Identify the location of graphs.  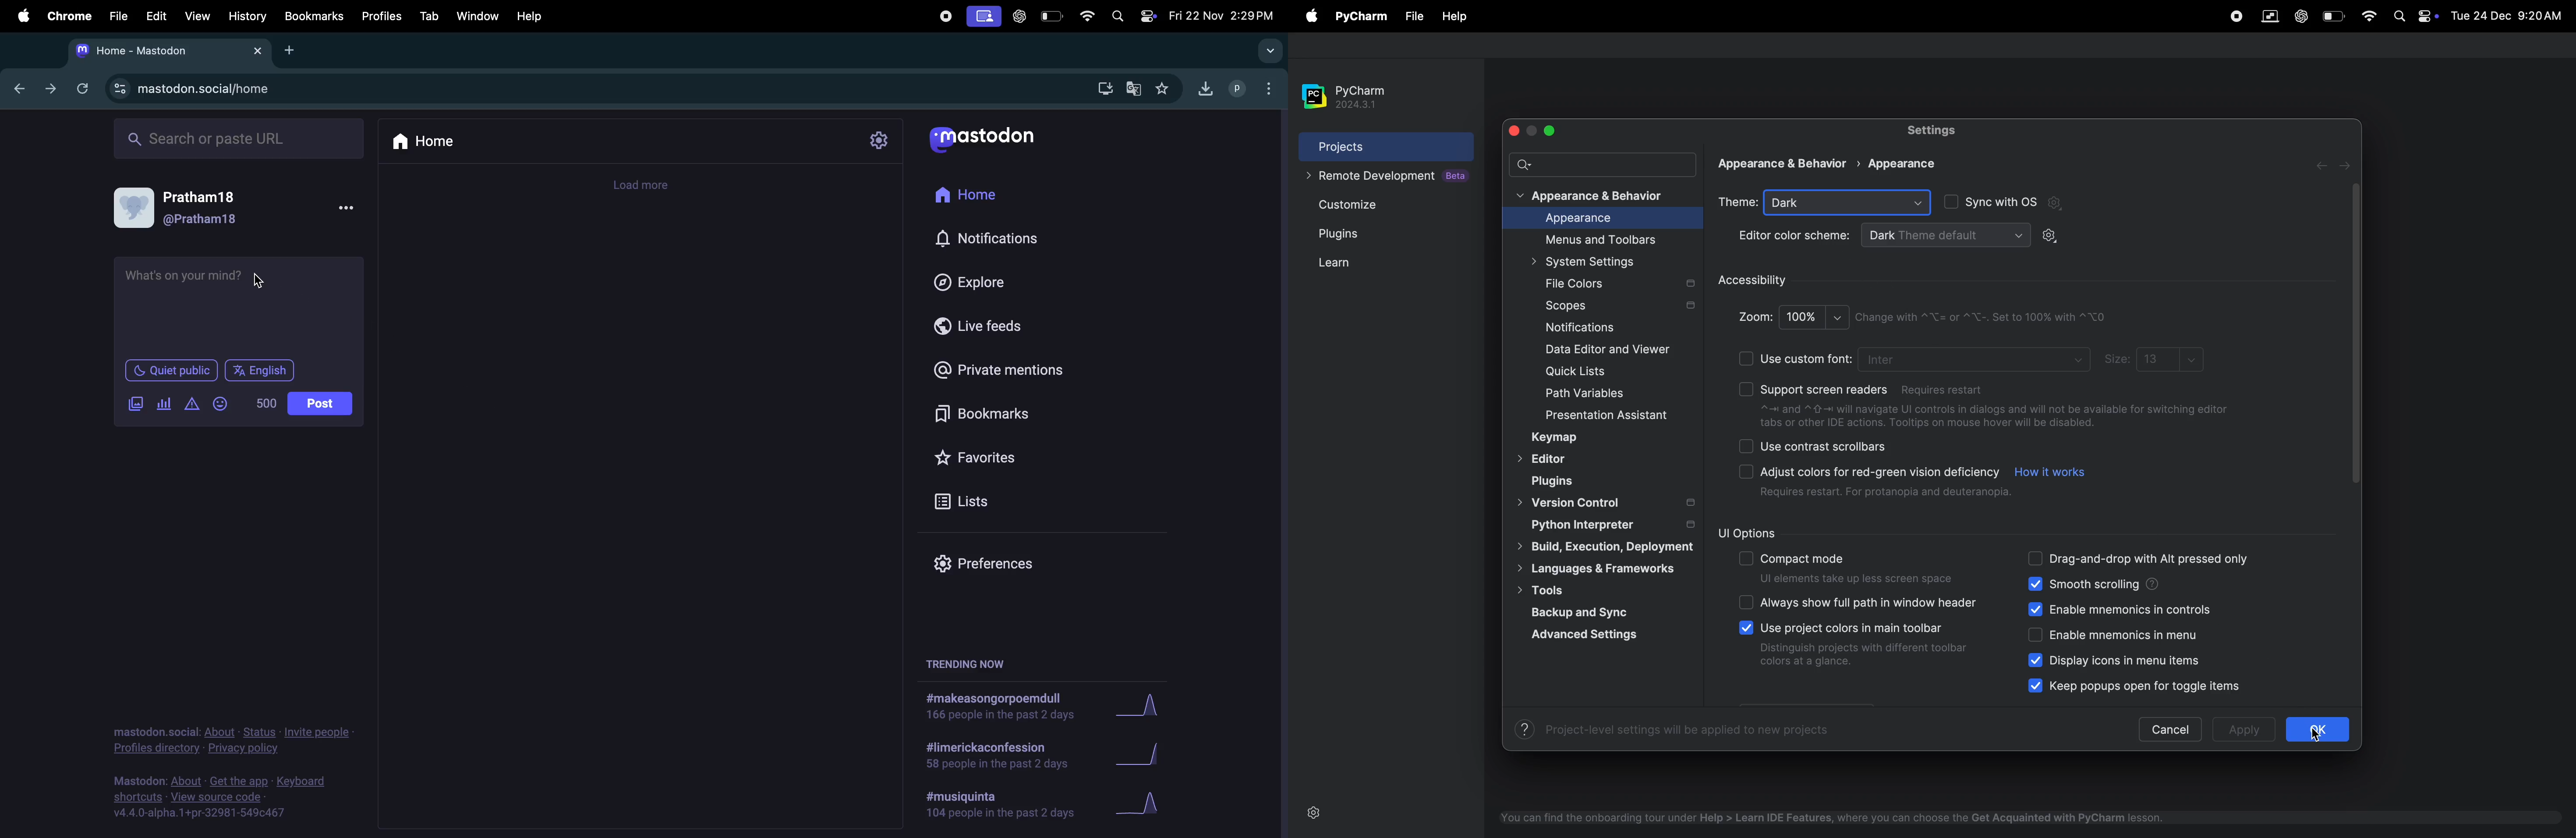
(1174, 803).